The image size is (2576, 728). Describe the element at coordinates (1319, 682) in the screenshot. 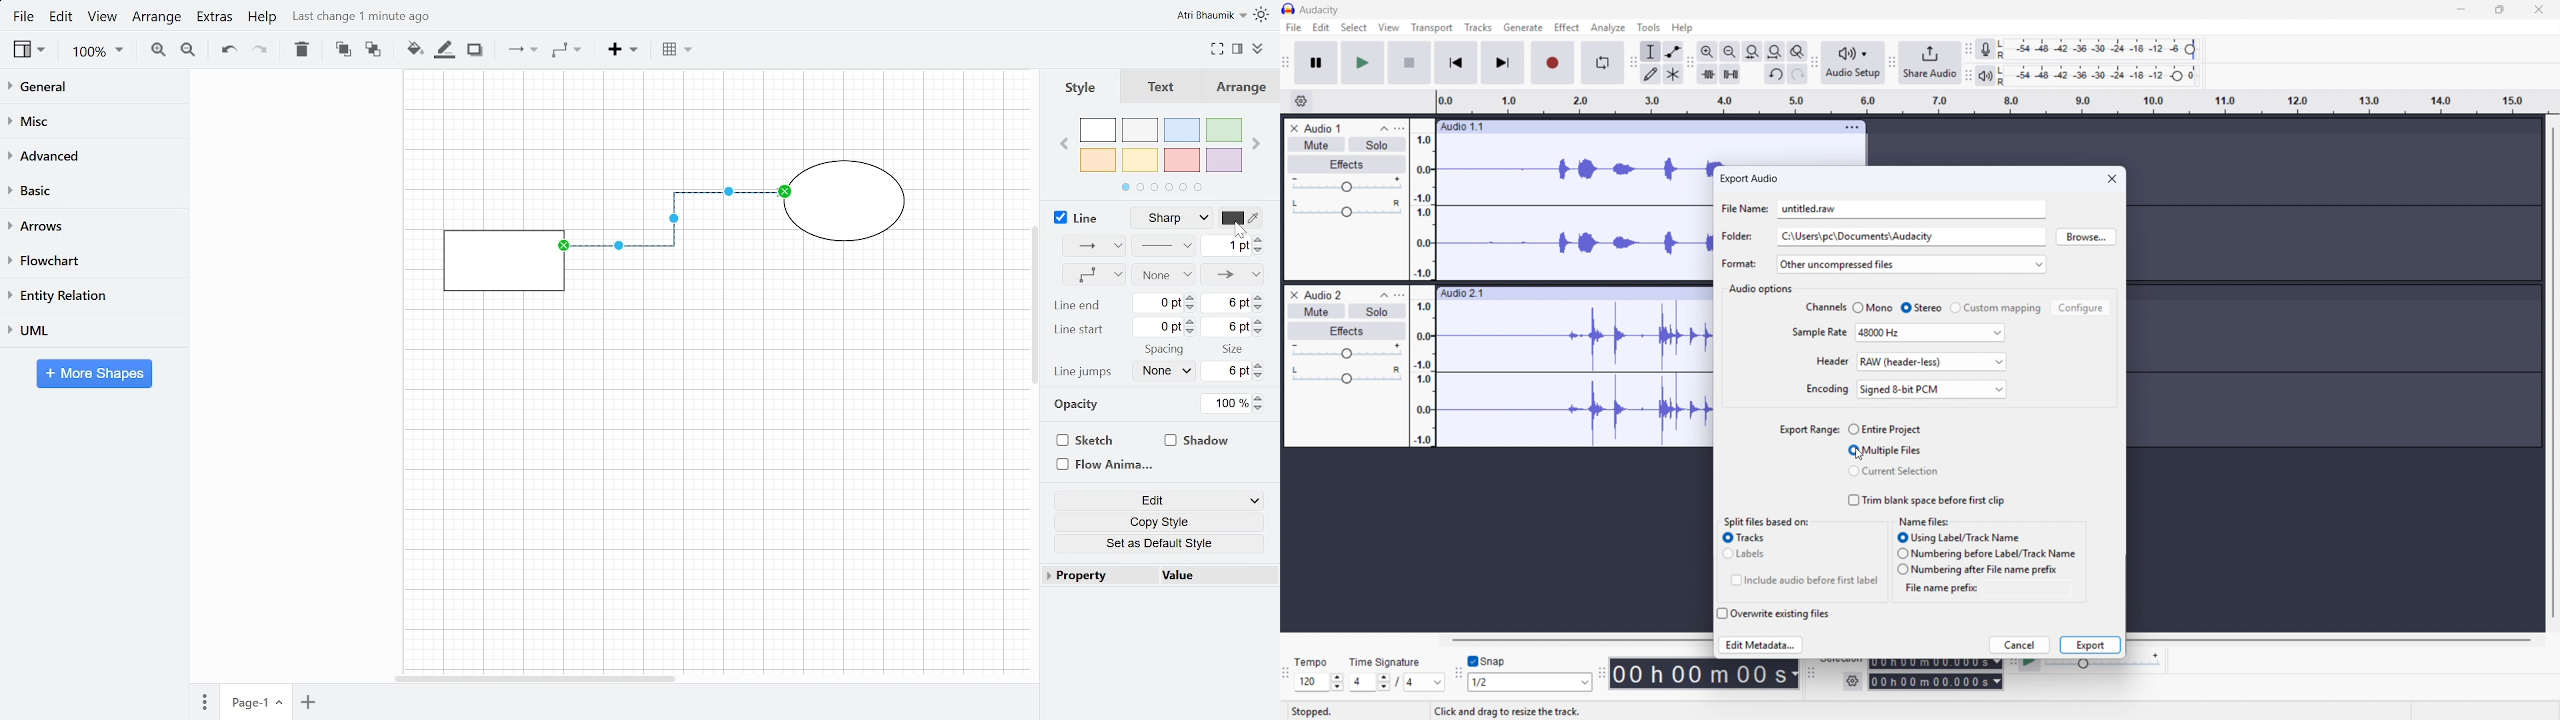

I see `Set tempo ` at that location.